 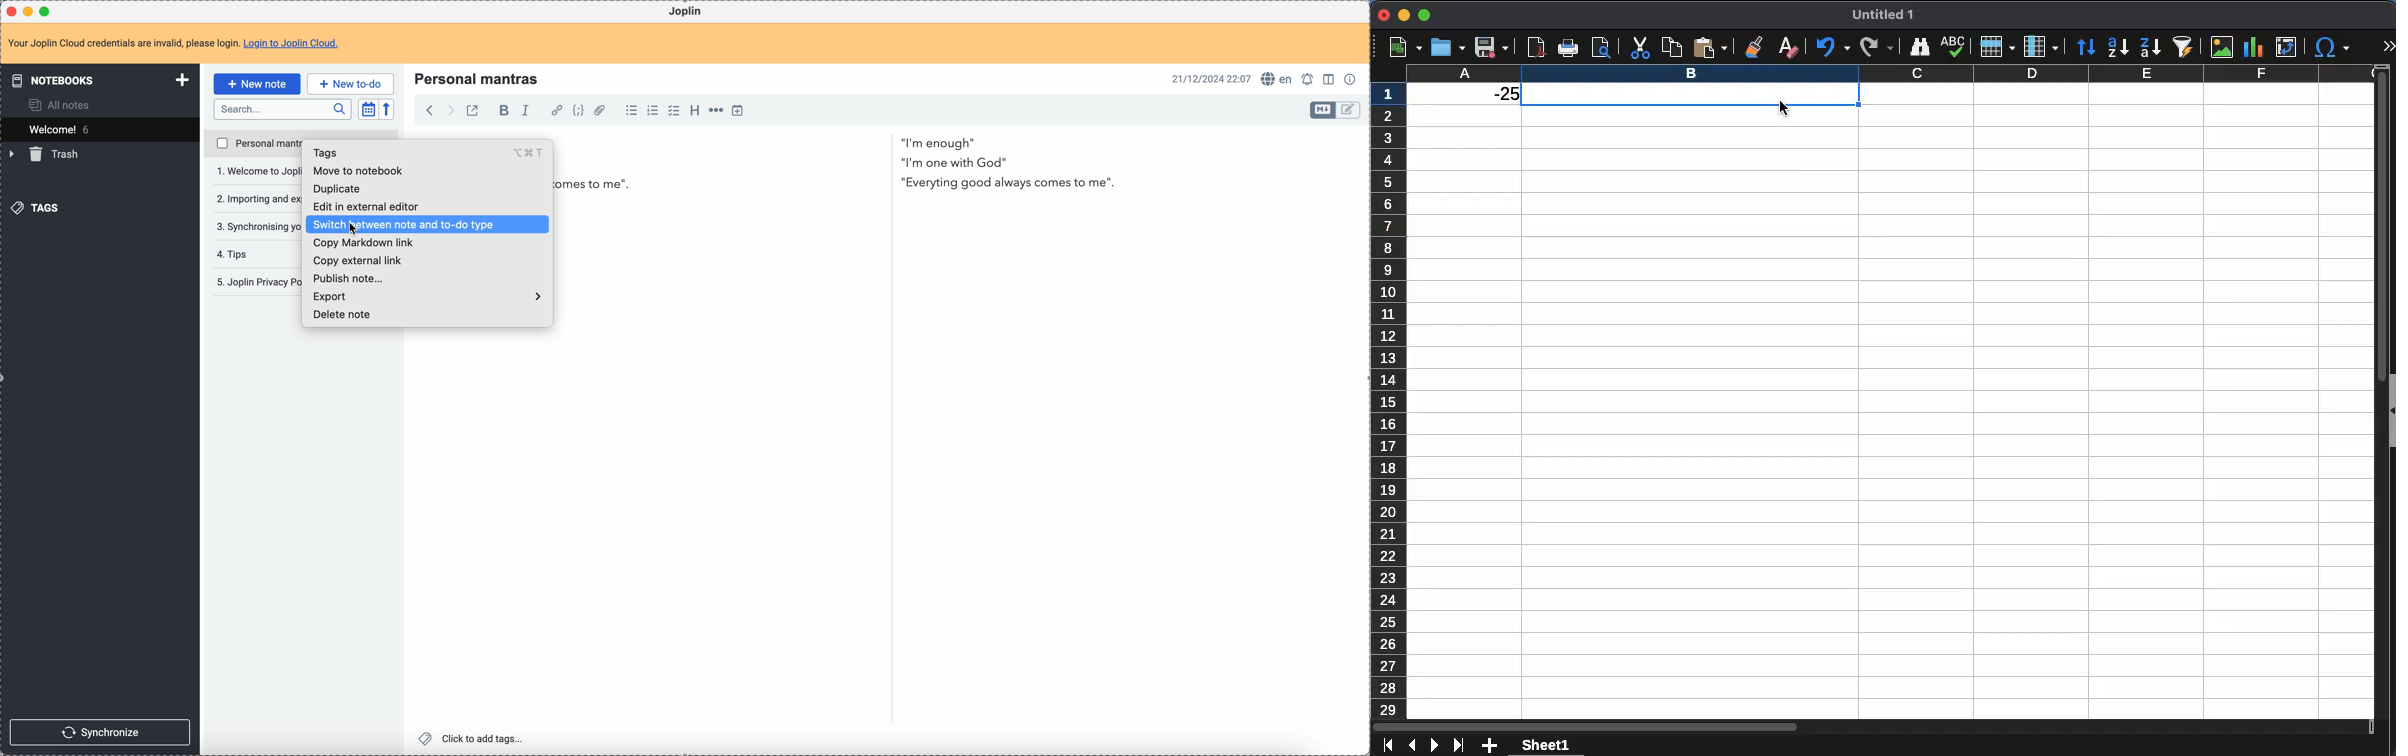 I want to click on hyperlink, so click(x=555, y=111).